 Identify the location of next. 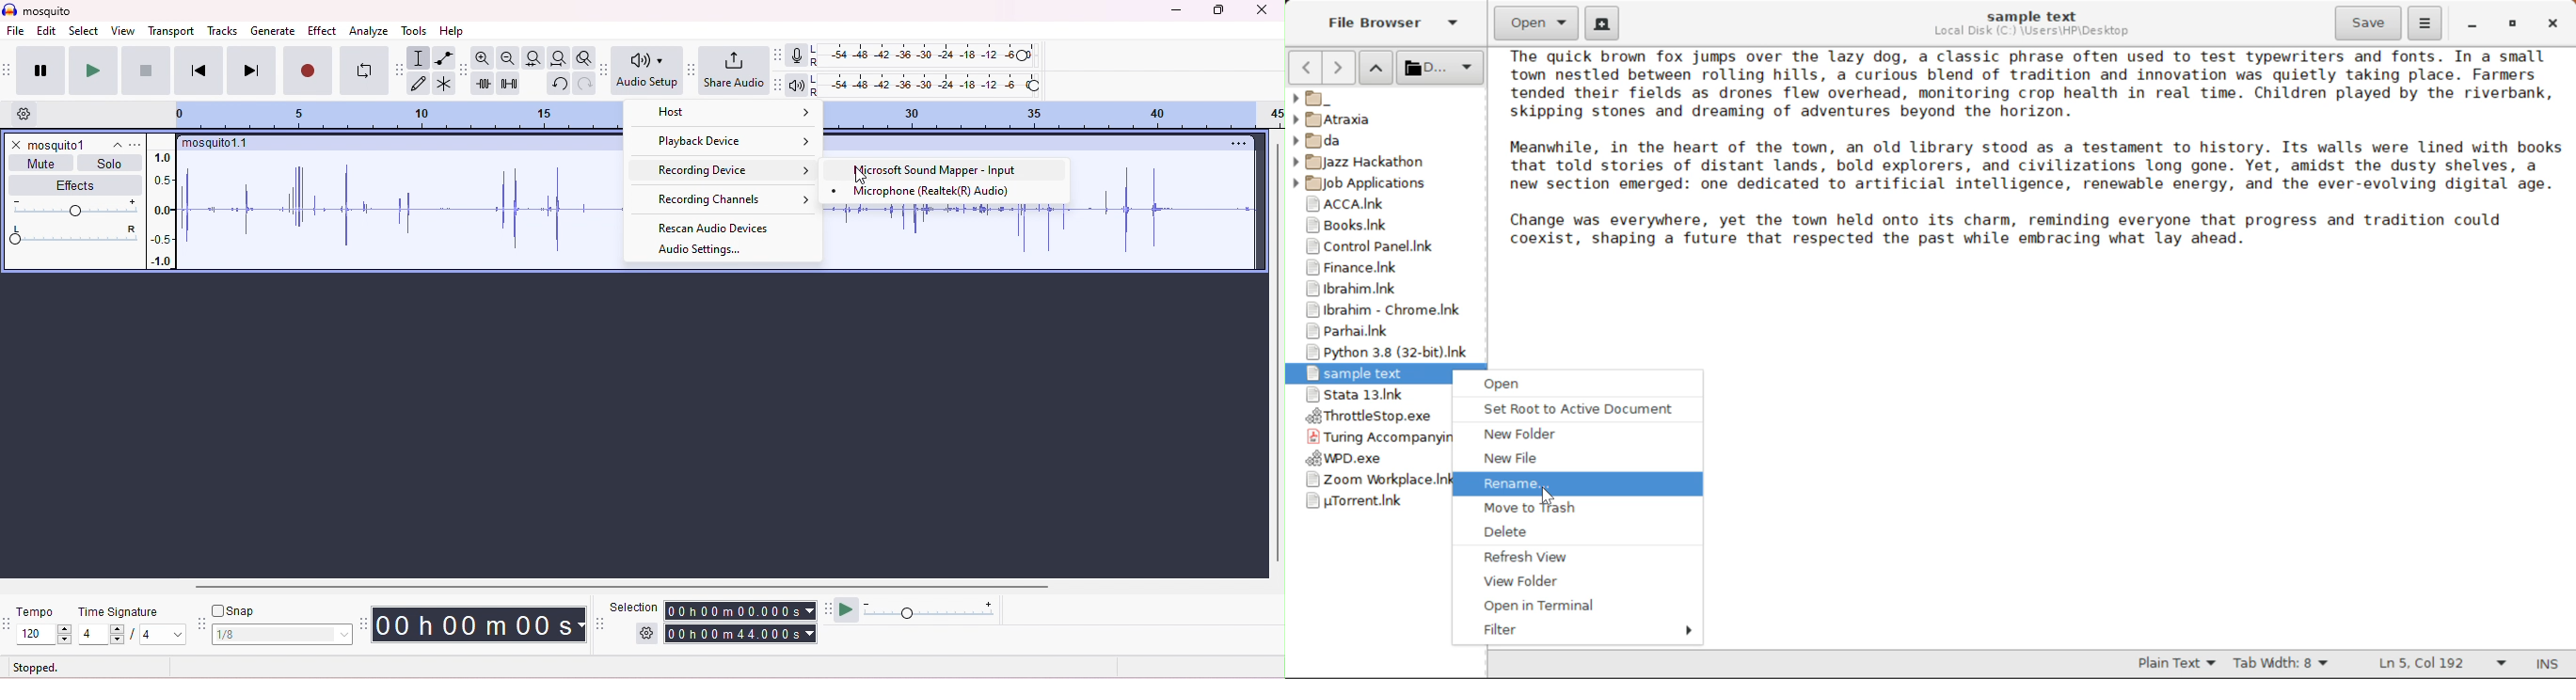
(251, 70).